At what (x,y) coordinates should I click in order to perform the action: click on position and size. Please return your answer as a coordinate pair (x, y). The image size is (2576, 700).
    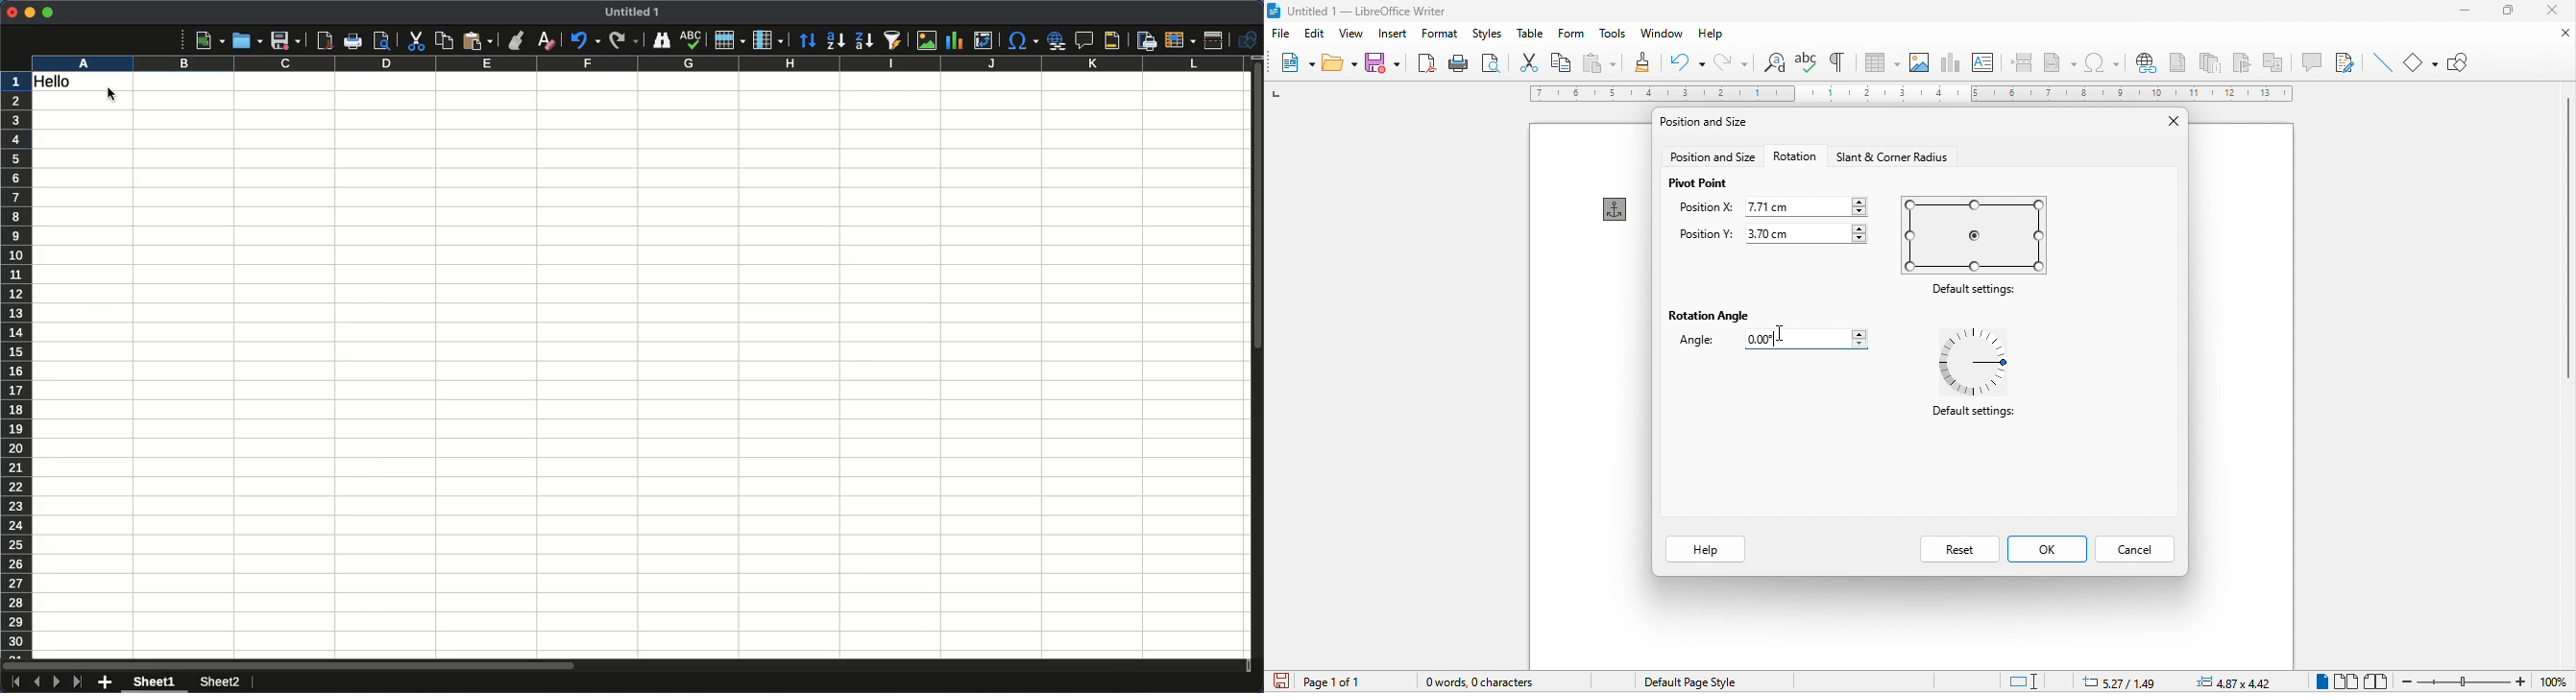
    Looking at the image, I should click on (1713, 122).